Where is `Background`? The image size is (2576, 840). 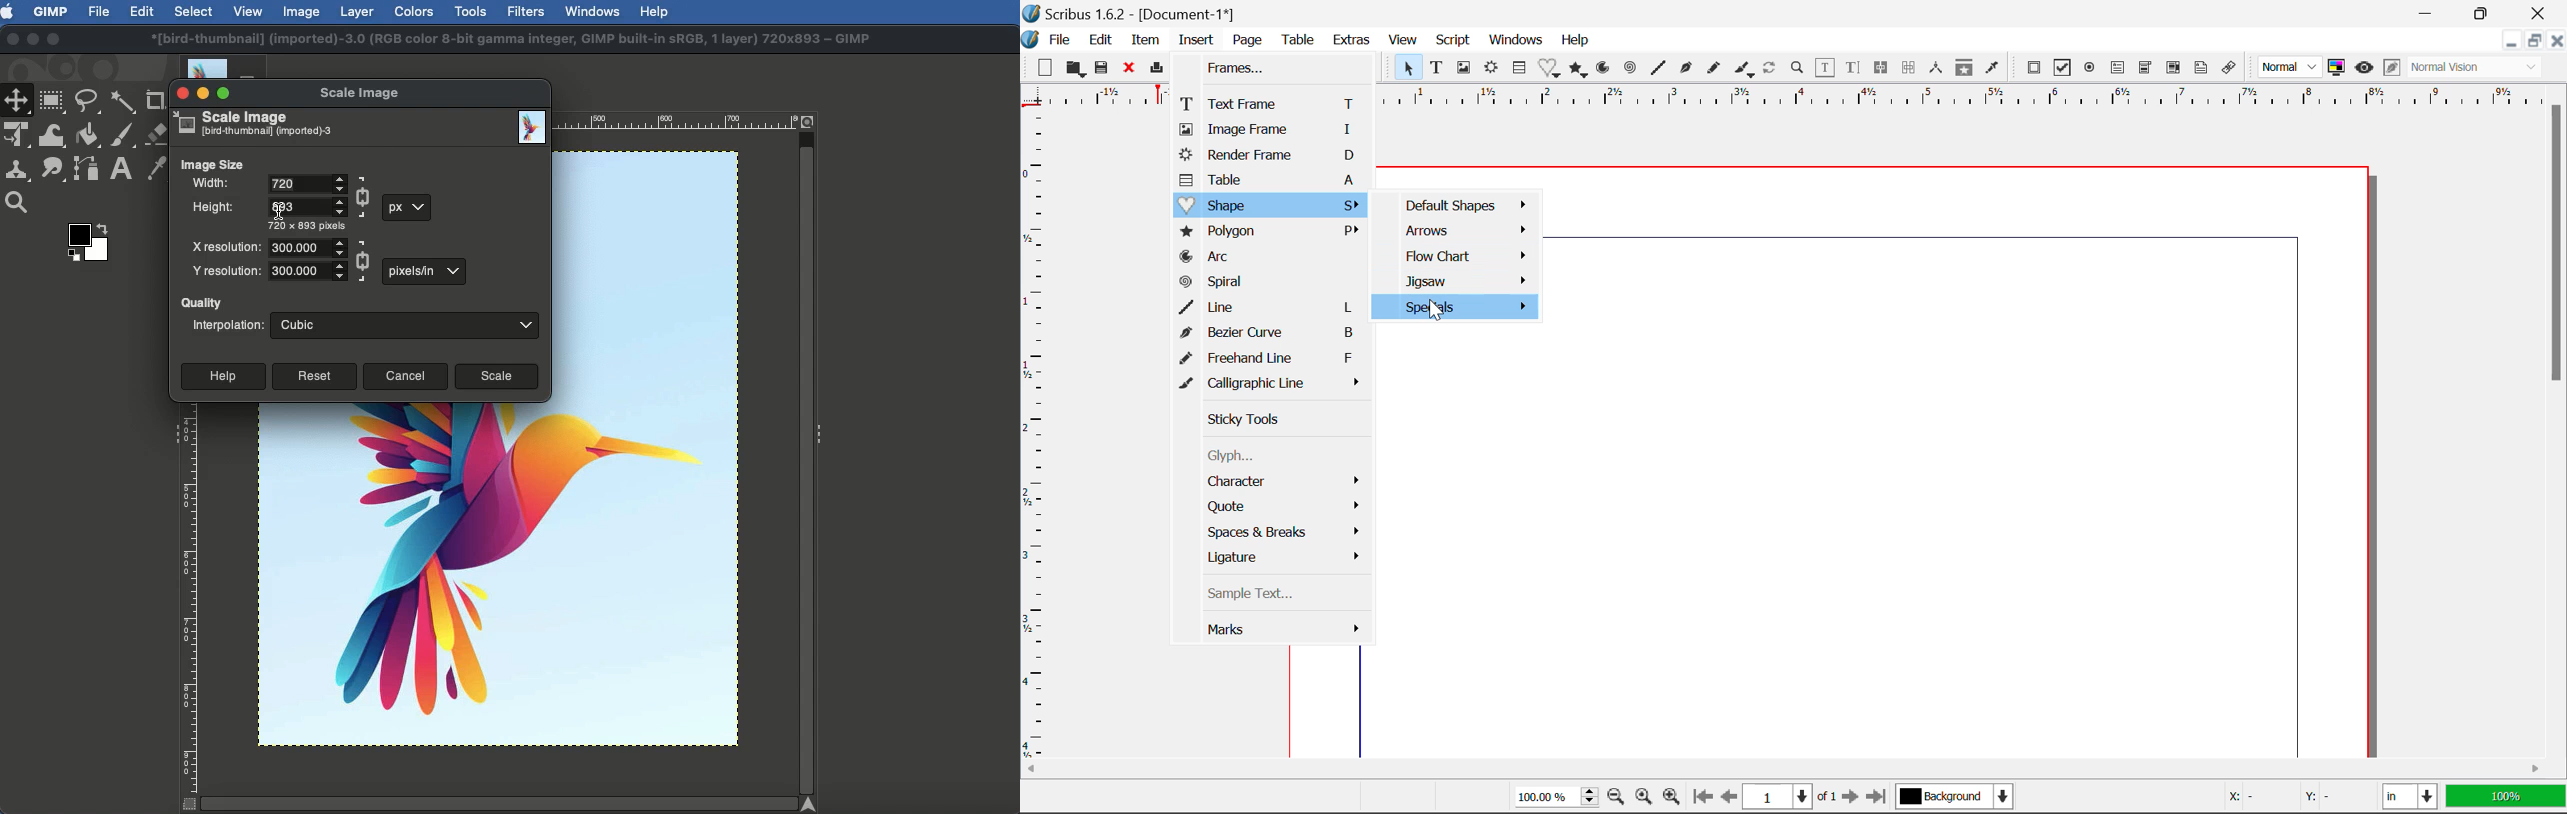 Background is located at coordinates (1957, 798).